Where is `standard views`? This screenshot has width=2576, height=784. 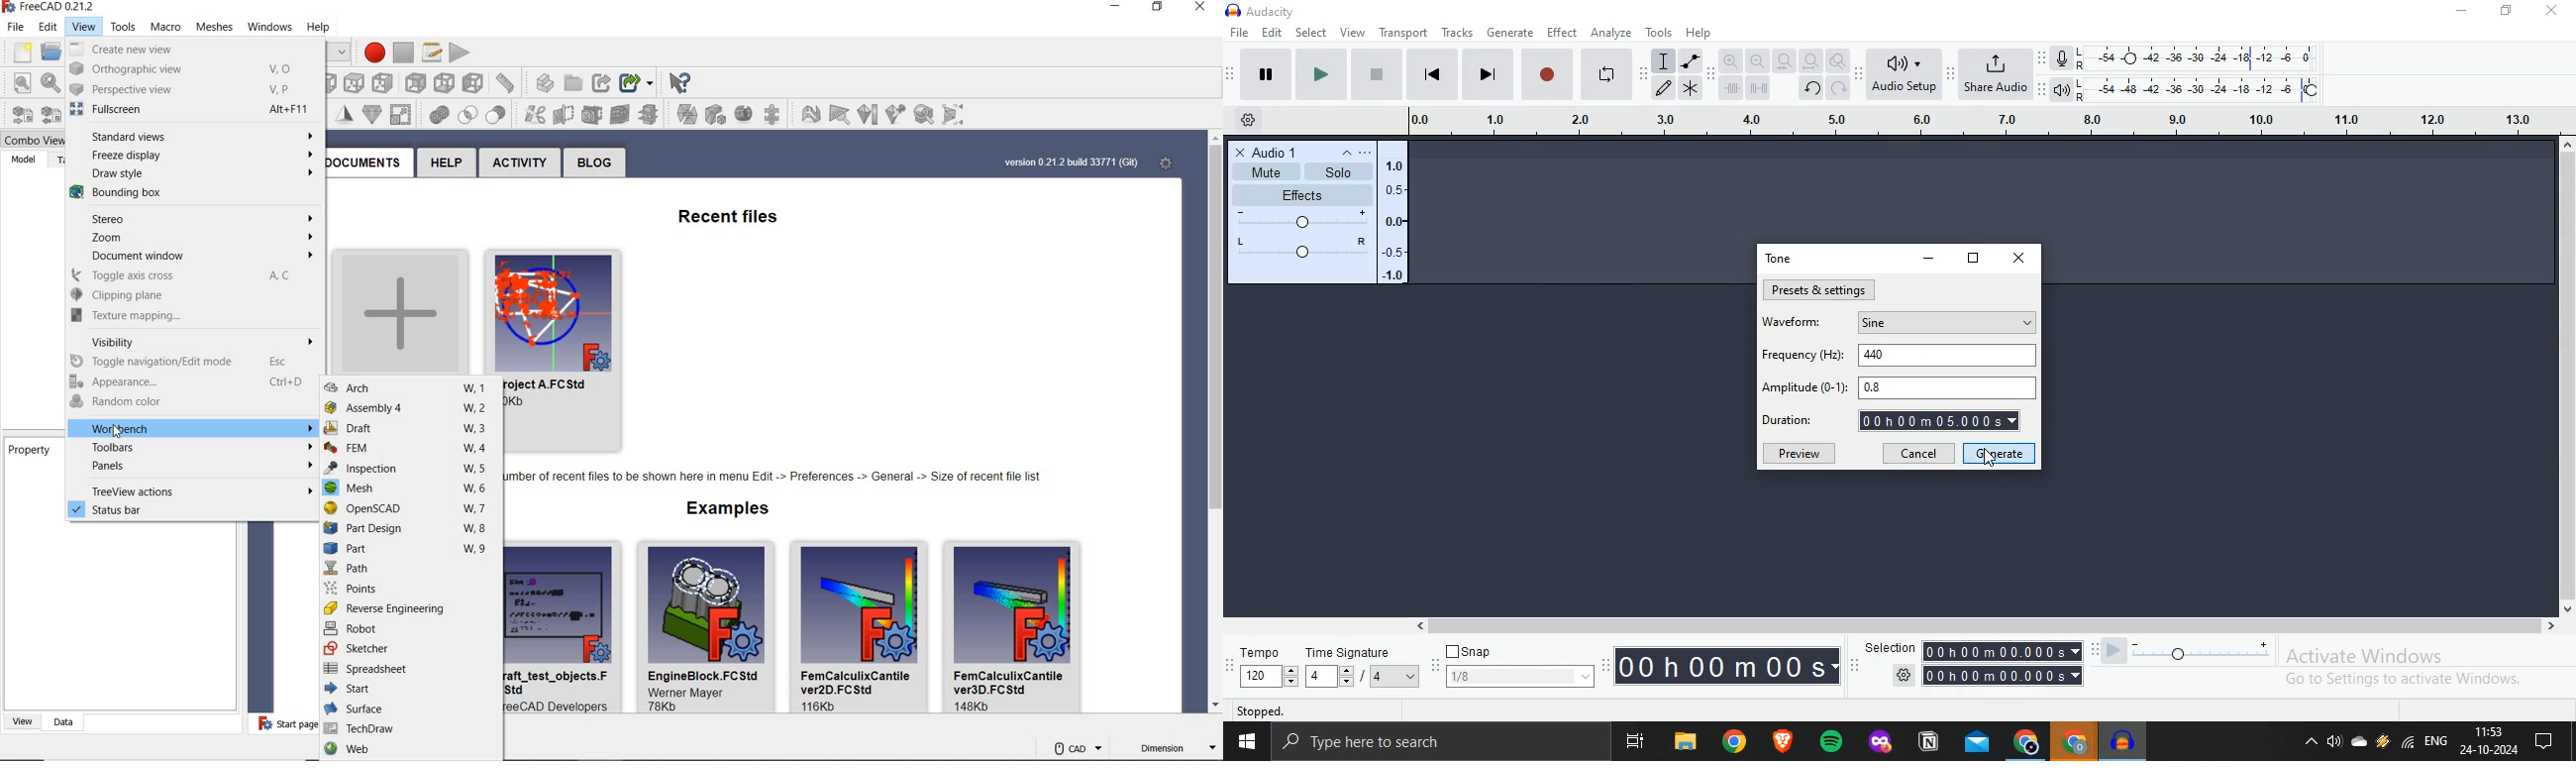
standard views is located at coordinates (192, 136).